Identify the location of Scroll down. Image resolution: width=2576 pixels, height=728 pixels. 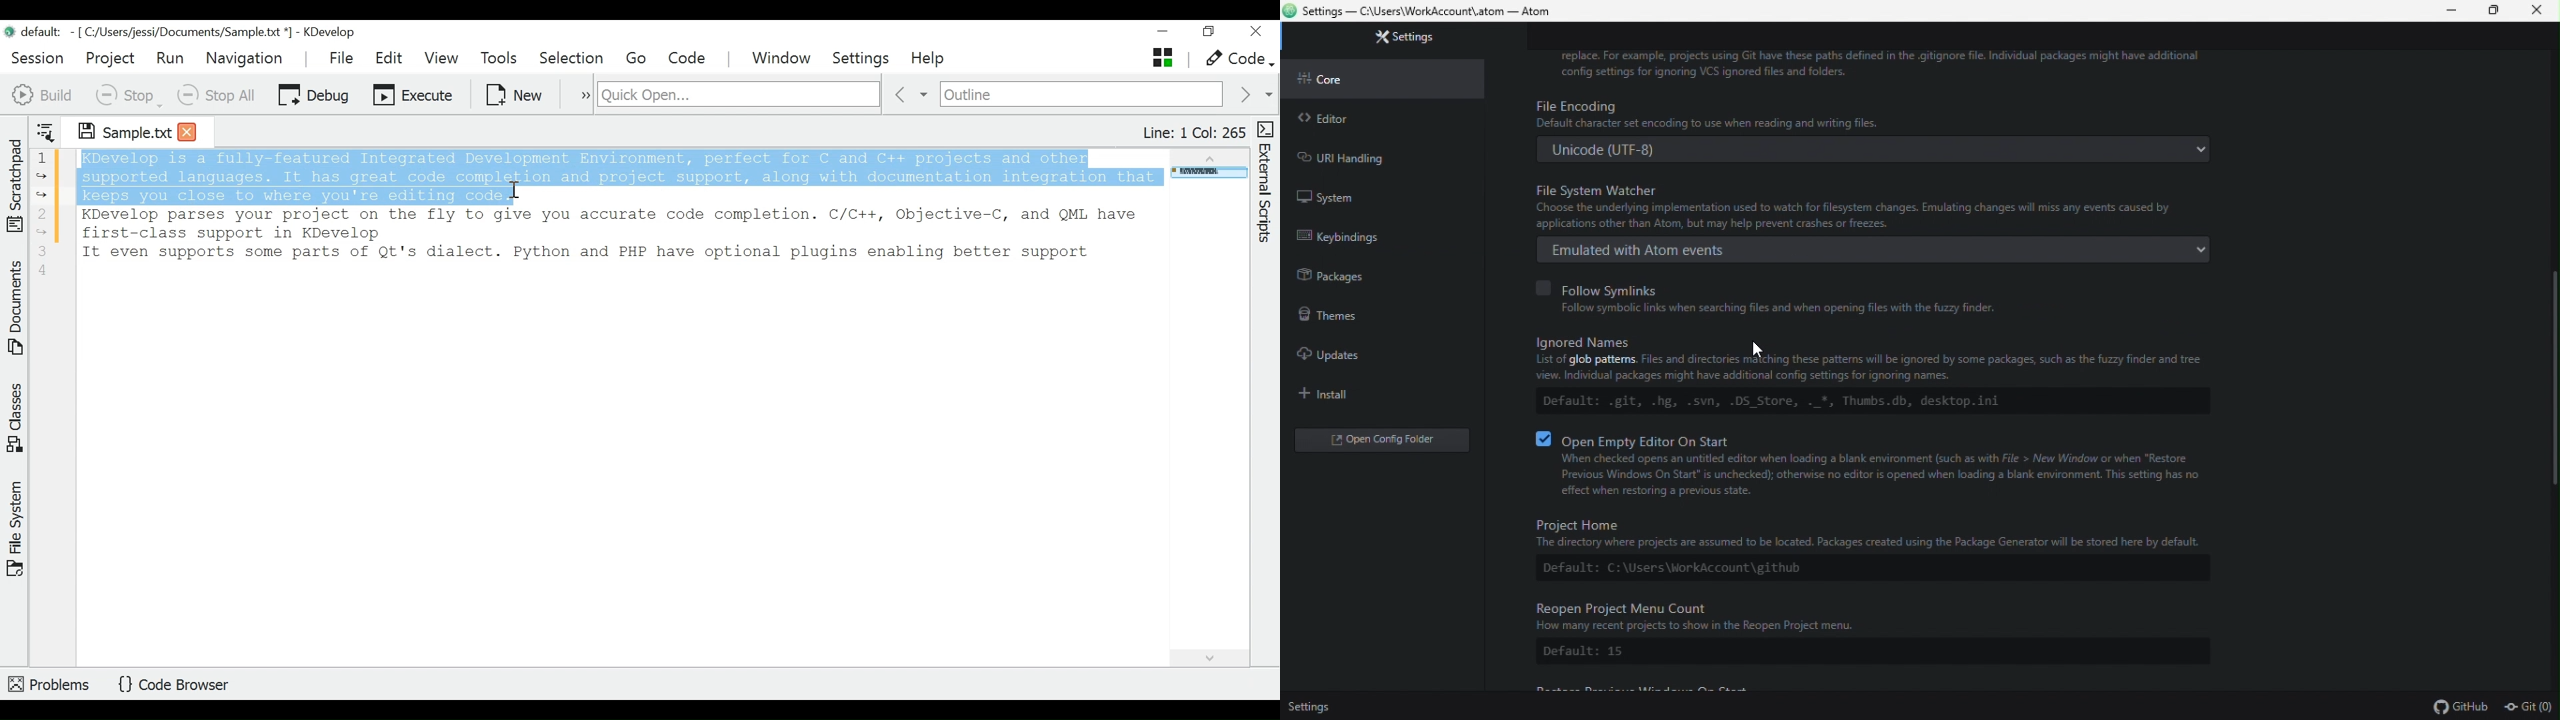
(1208, 656).